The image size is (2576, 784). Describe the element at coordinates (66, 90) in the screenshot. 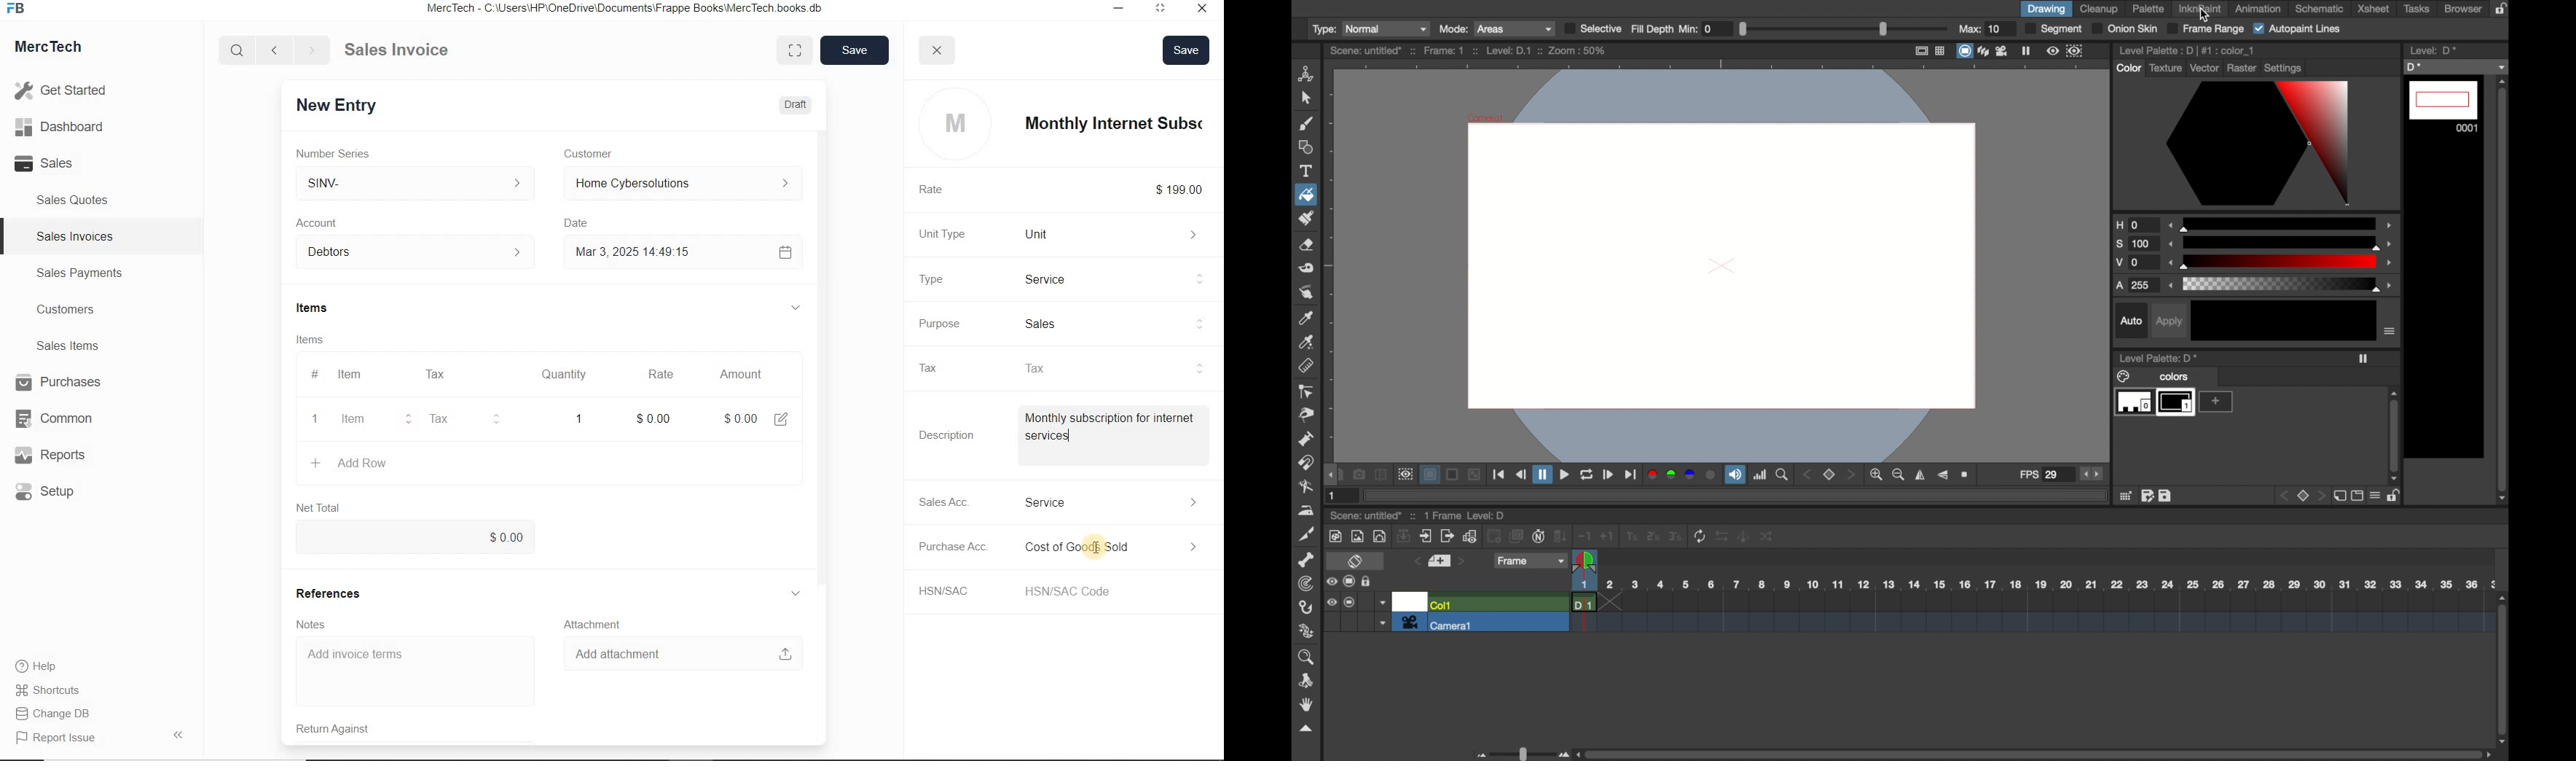

I see `Get Started` at that location.